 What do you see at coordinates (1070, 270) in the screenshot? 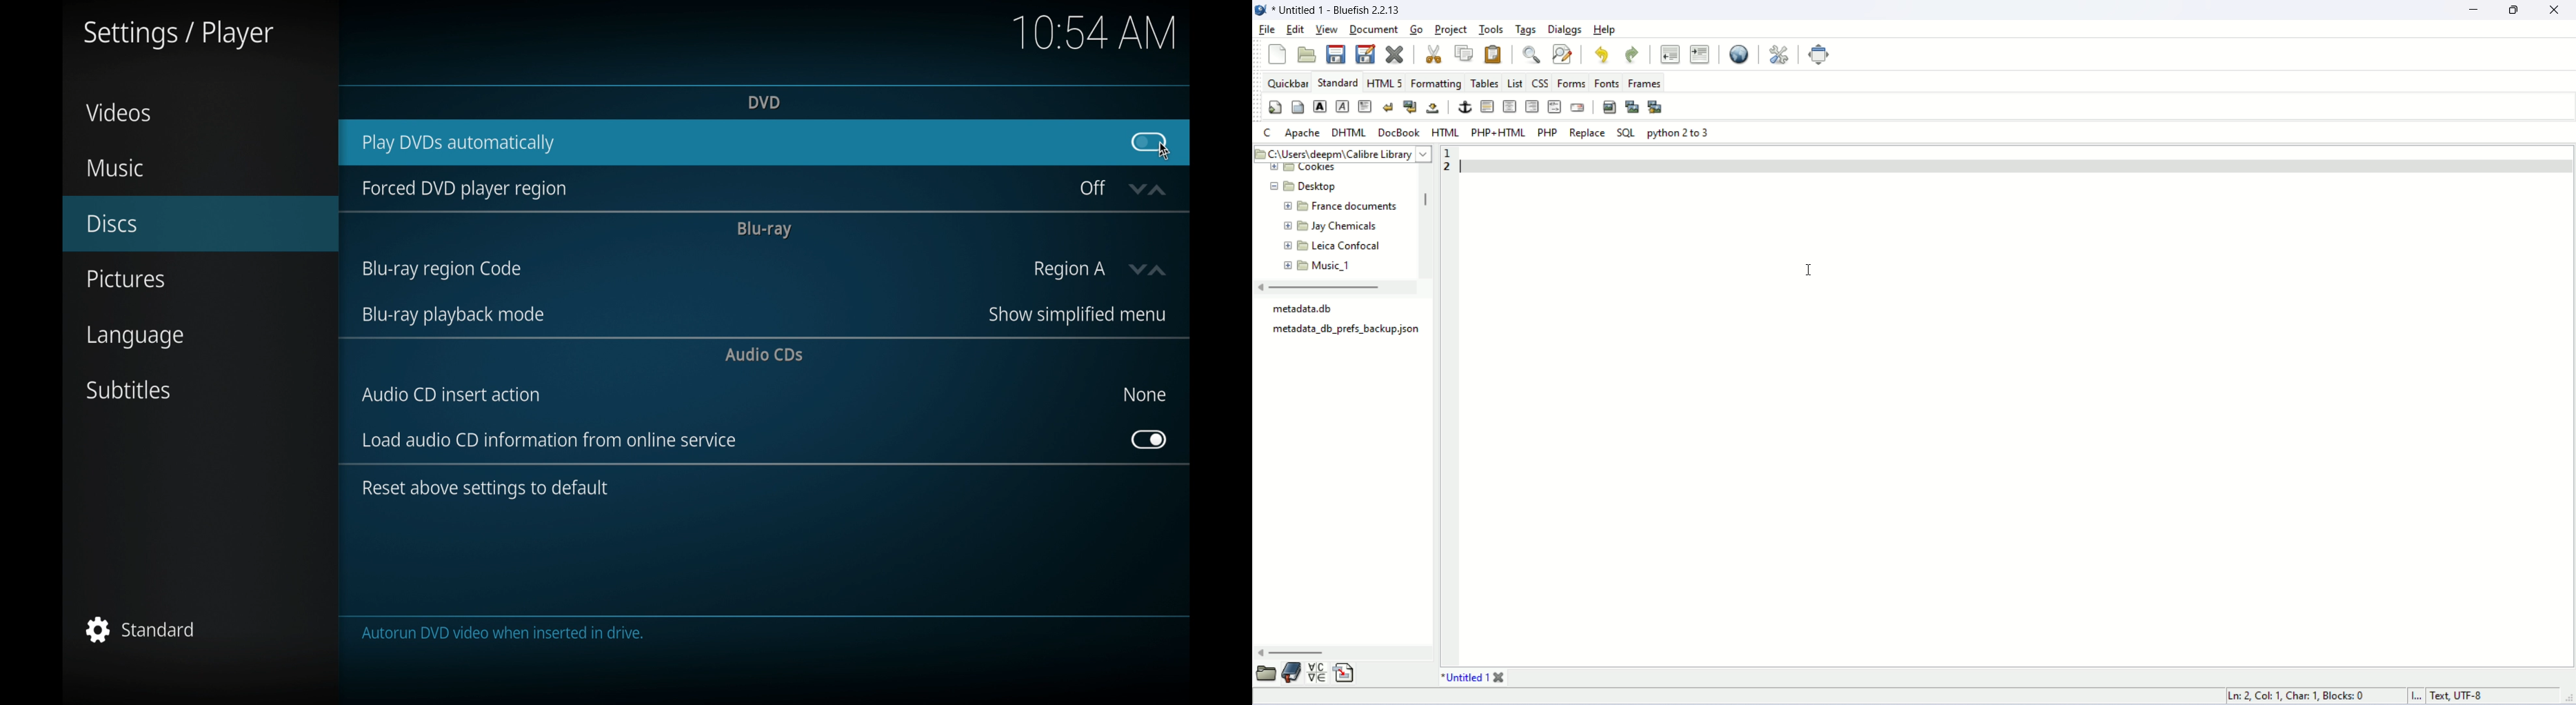
I see `region a` at bounding box center [1070, 270].